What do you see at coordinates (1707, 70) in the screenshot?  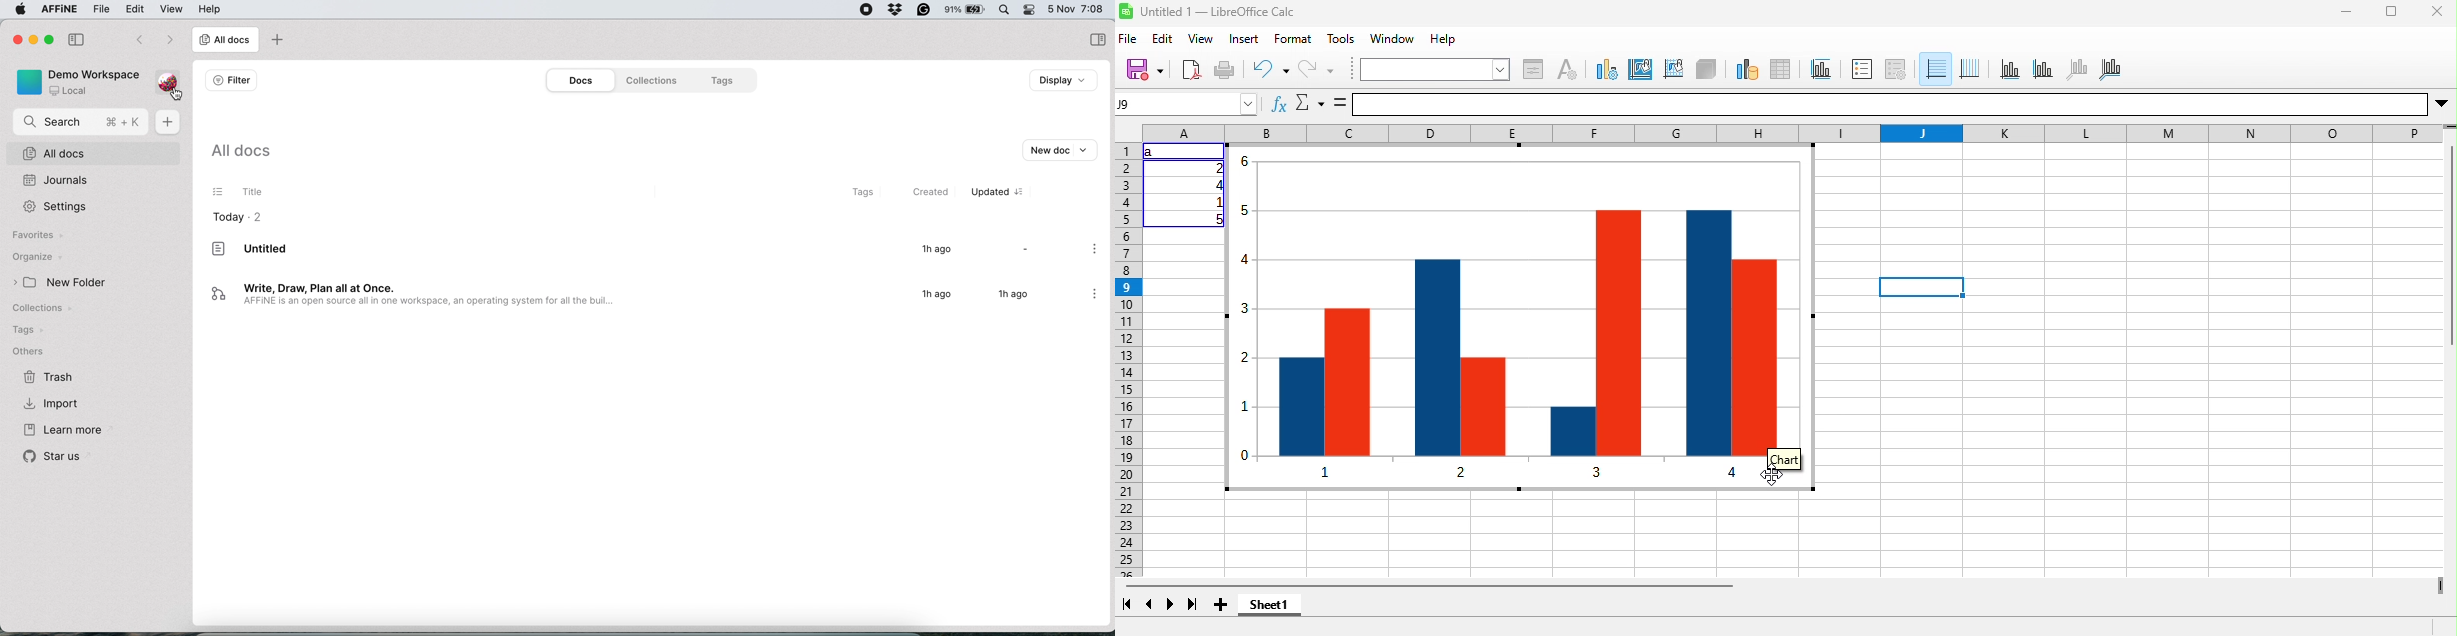 I see `3d view` at bounding box center [1707, 70].